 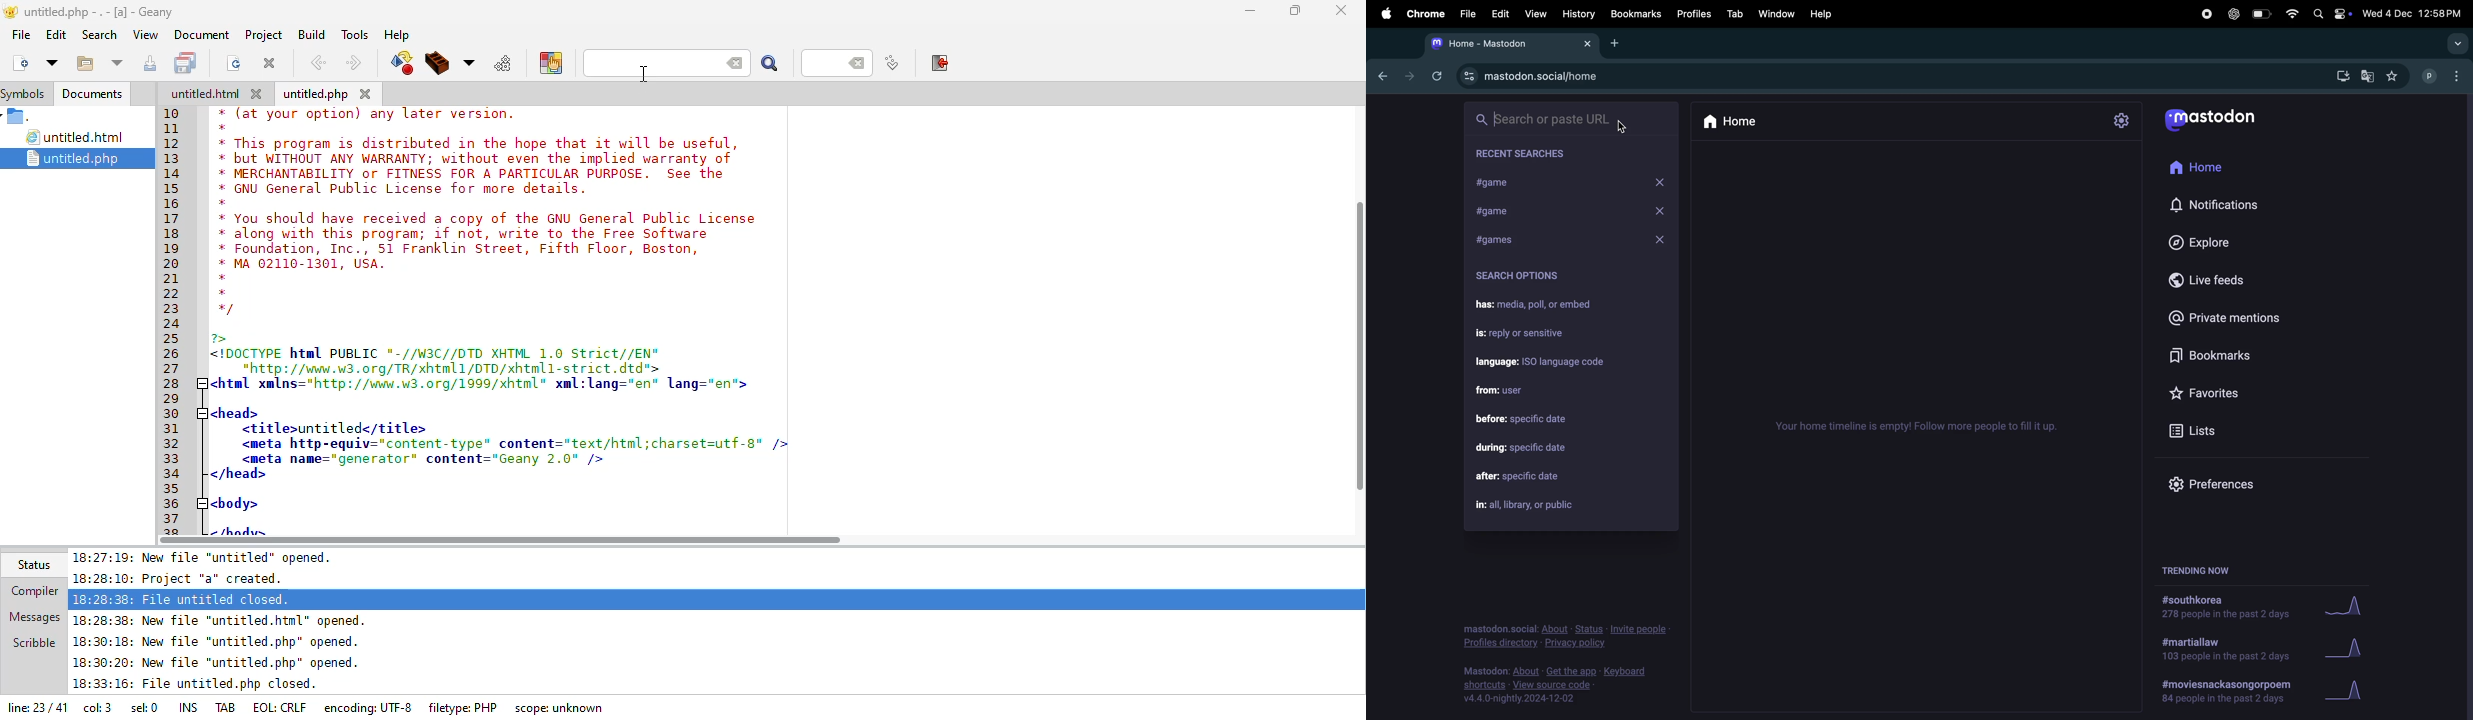 I want to click on user profiles, so click(x=2441, y=76).